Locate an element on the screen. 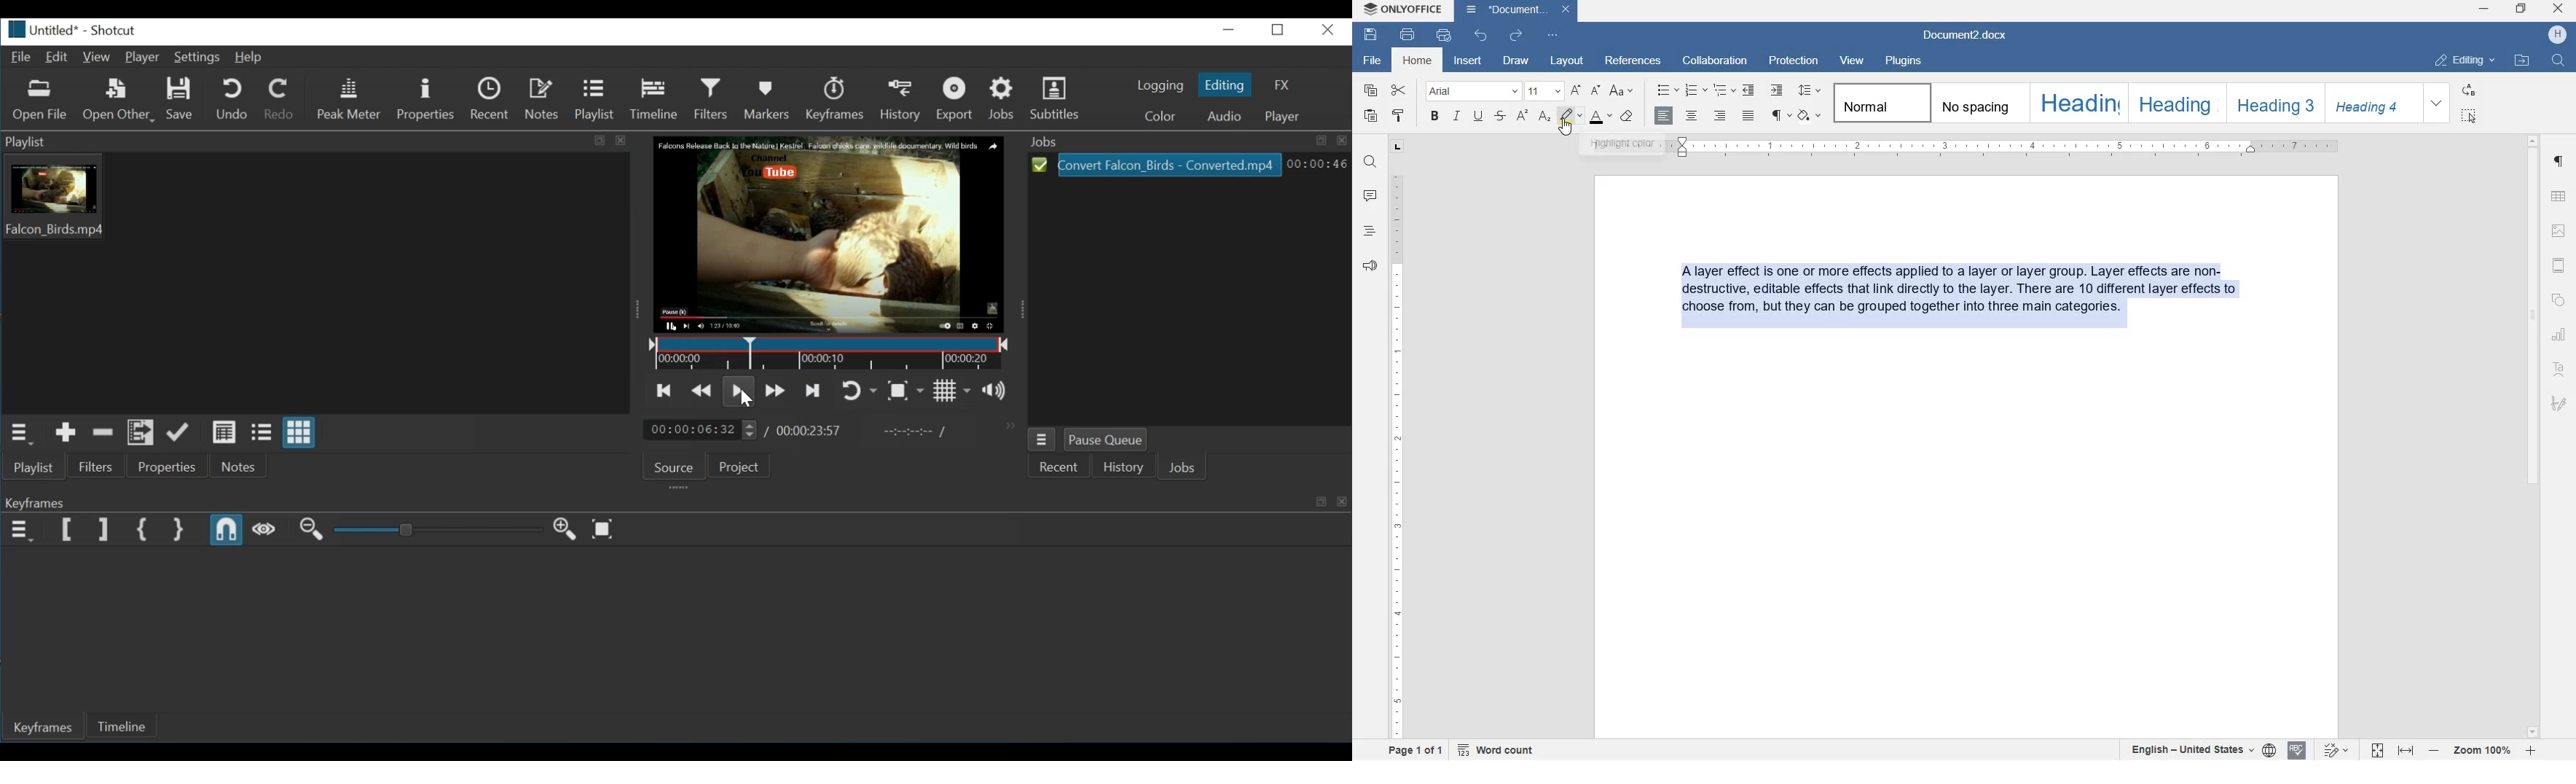 The height and width of the screenshot is (784, 2576). close is located at coordinates (1325, 32).